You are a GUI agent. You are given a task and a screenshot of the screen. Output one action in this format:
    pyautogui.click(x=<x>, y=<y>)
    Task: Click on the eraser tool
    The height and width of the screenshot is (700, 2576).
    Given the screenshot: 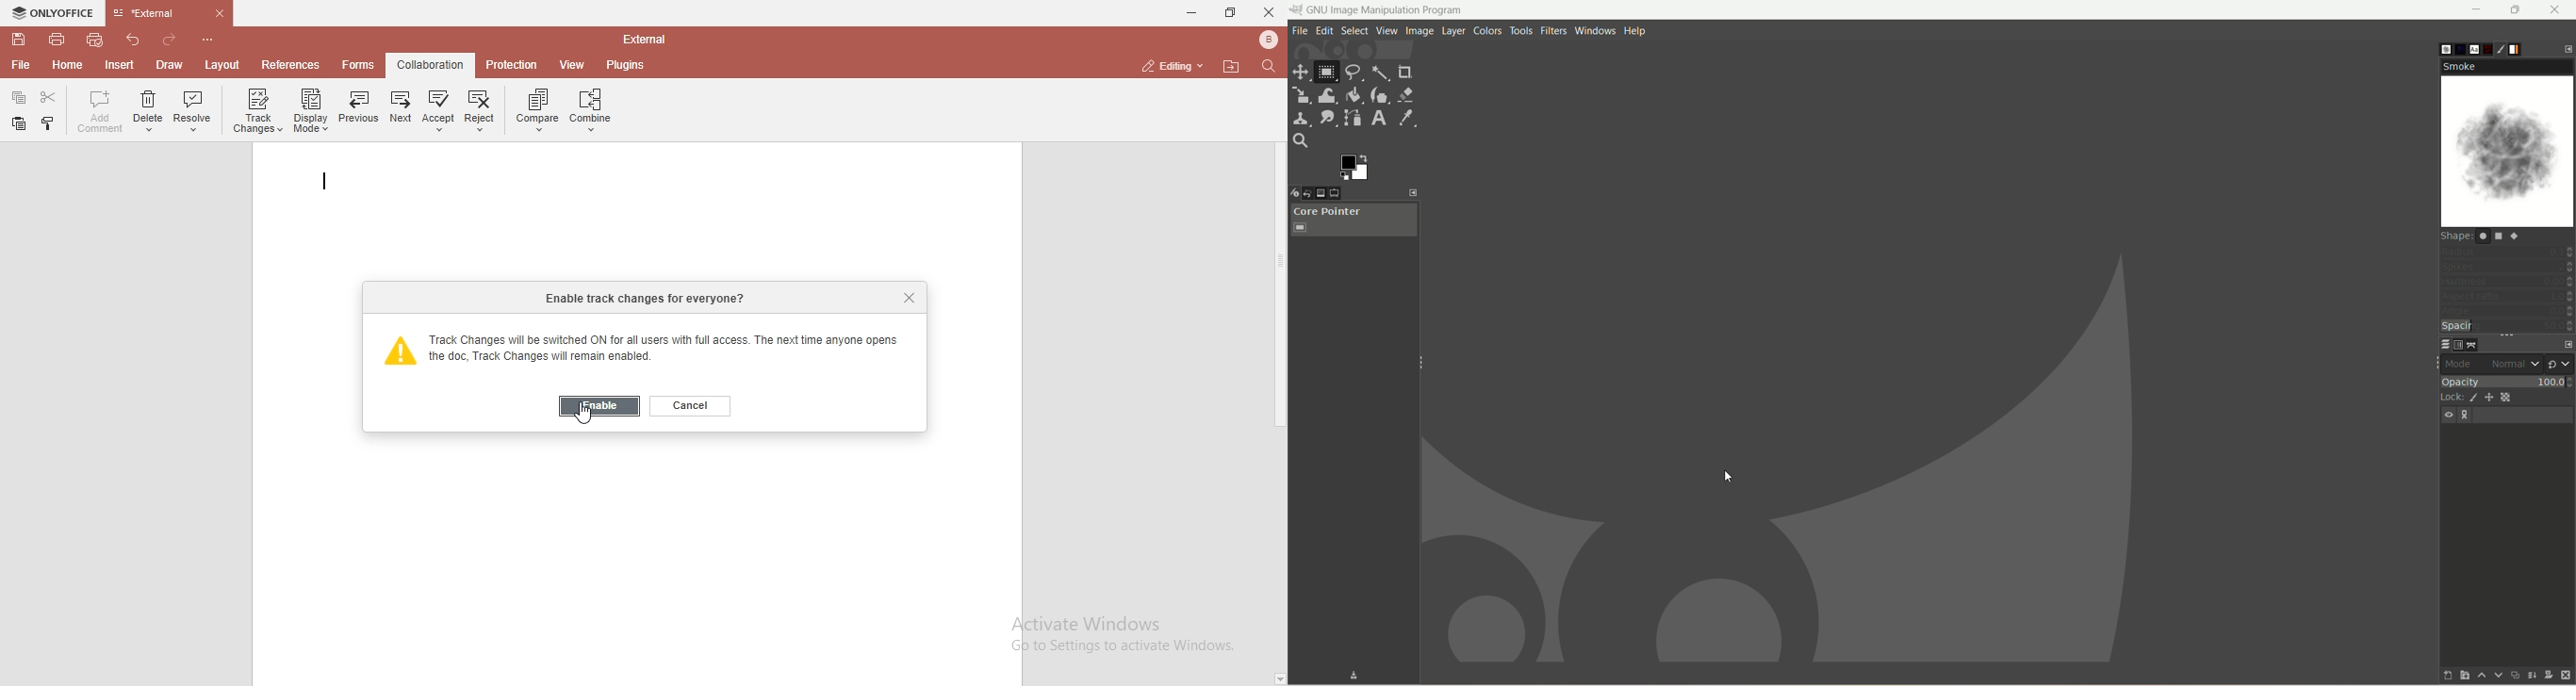 What is the action you would take?
    pyautogui.click(x=1406, y=94)
    